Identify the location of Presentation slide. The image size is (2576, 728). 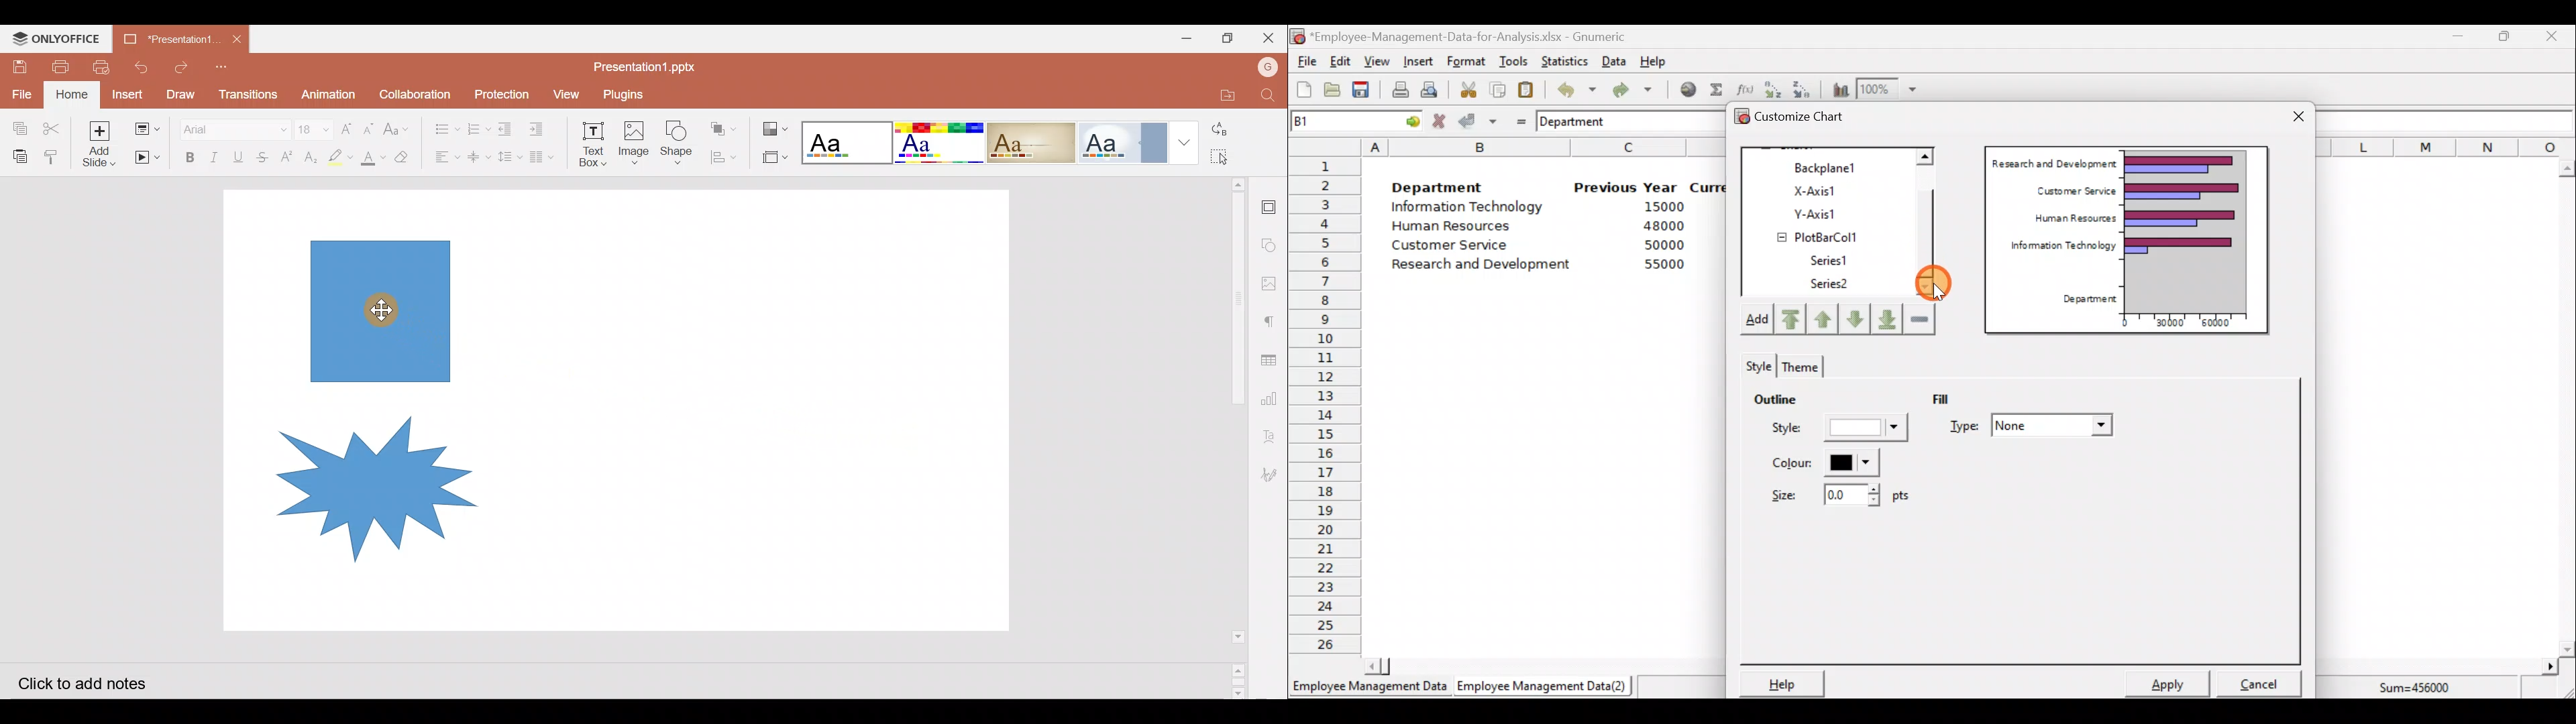
(764, 410).